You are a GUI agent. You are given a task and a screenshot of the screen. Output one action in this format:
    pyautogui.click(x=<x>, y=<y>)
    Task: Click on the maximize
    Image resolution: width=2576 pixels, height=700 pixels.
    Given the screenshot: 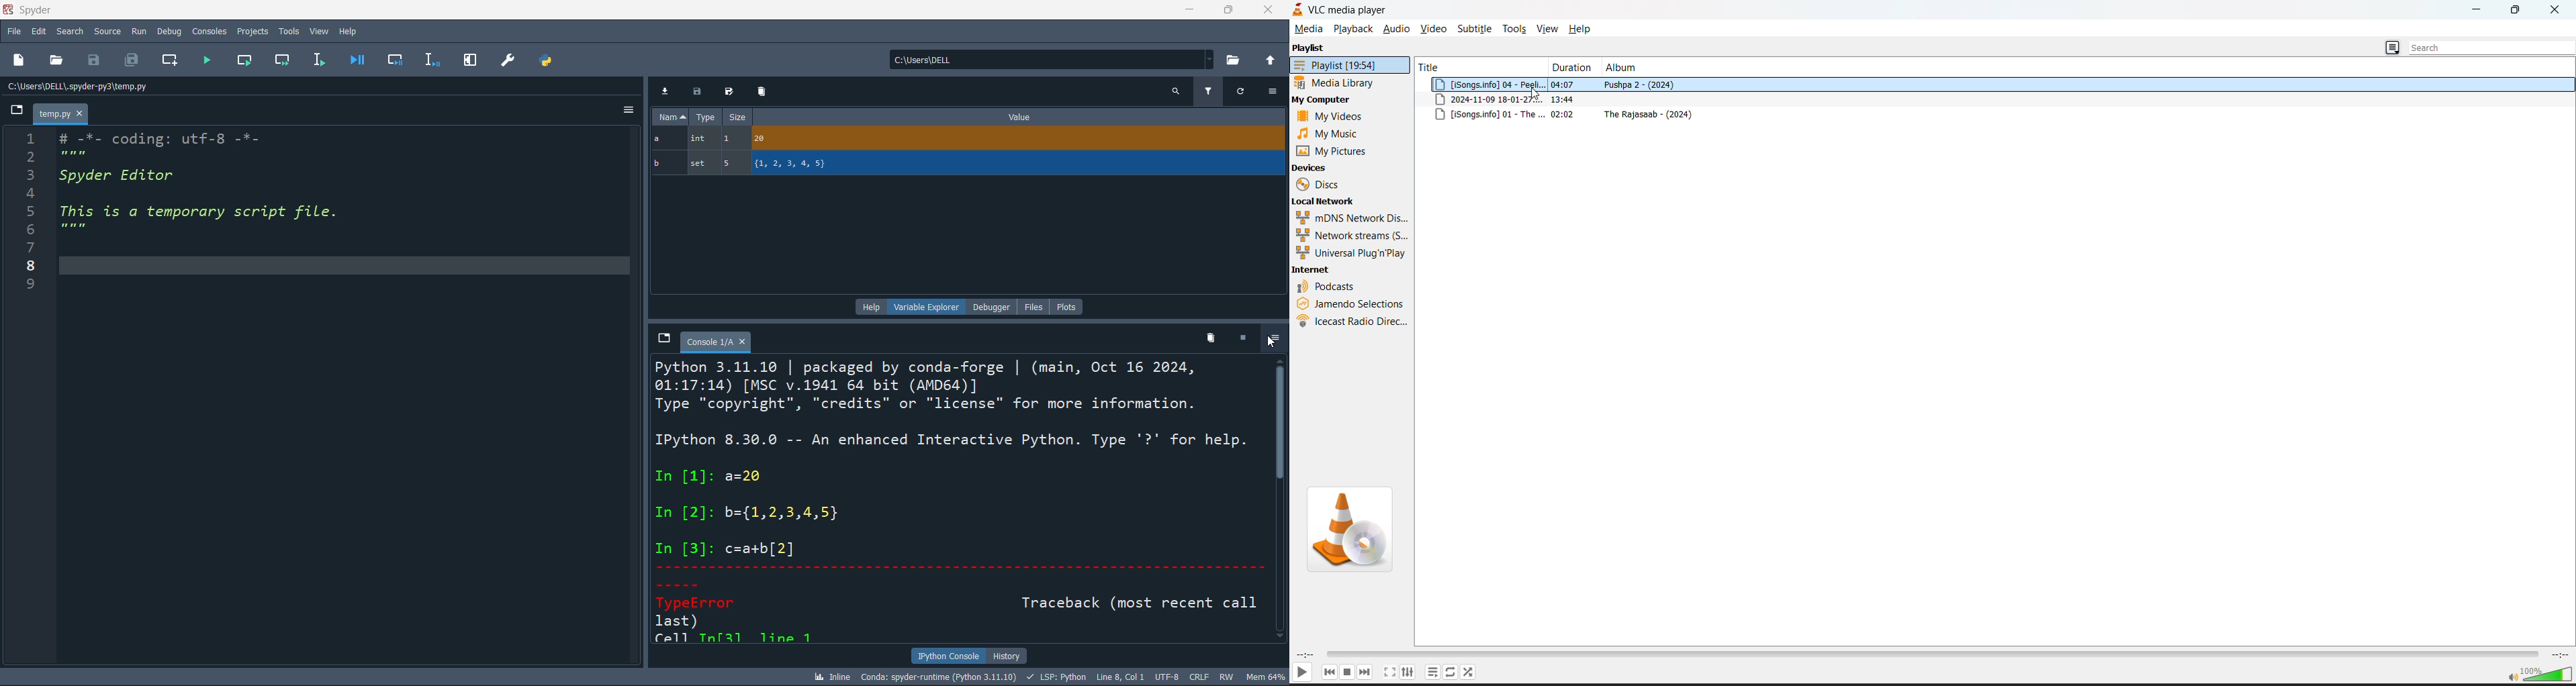 What is the action you would take?
    pyautogui.click(x=1227, y=9)
    